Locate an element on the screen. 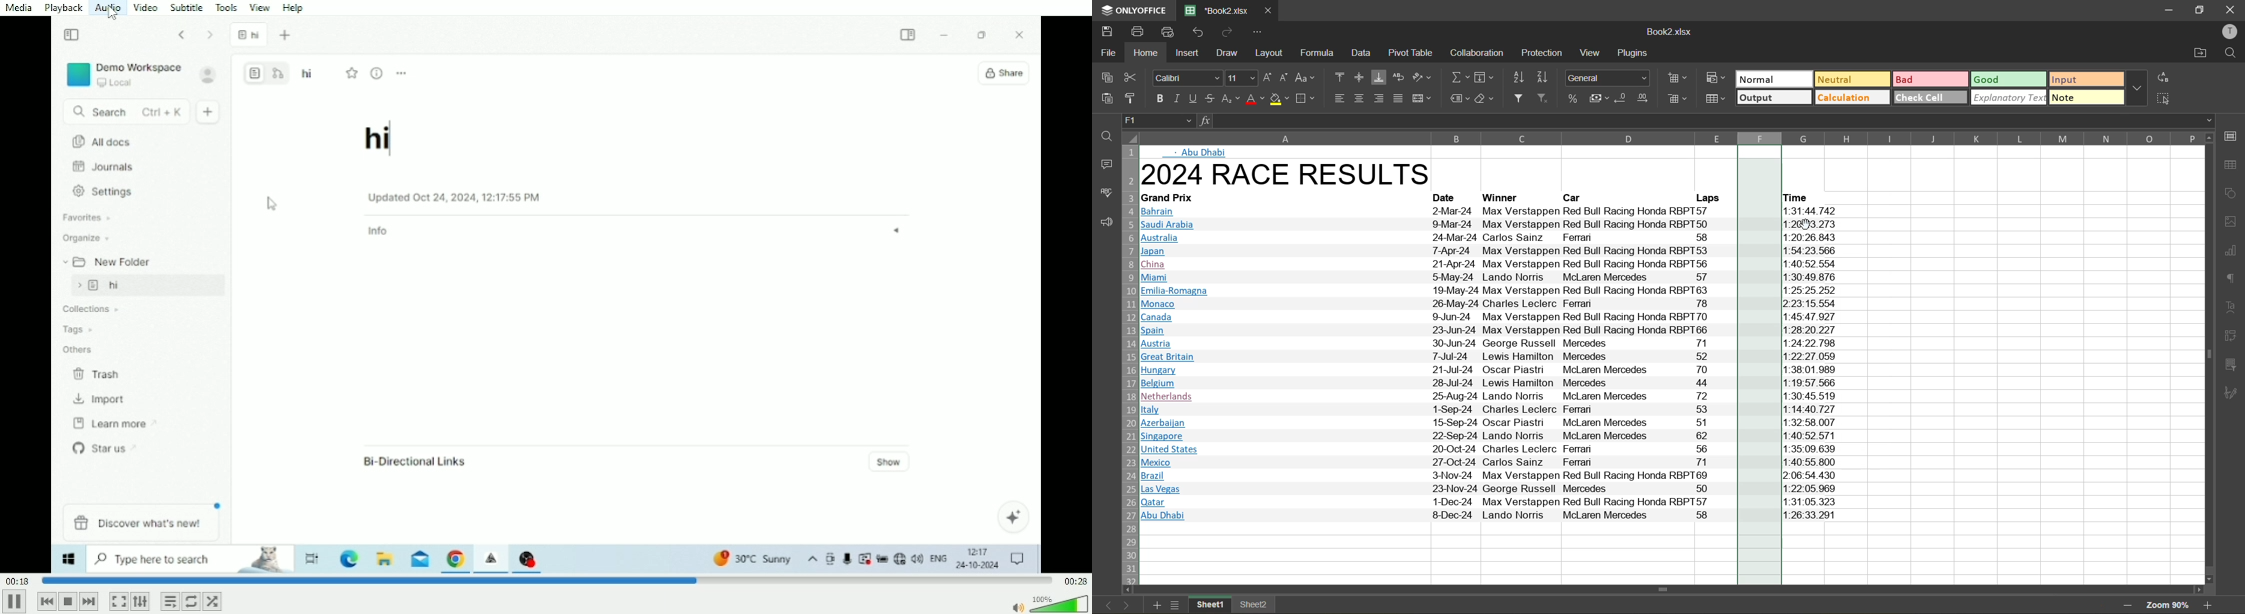 Image resolution: width=2268 pixels, height=616 pixels. insert cells is located at coordinates (1677, 78).